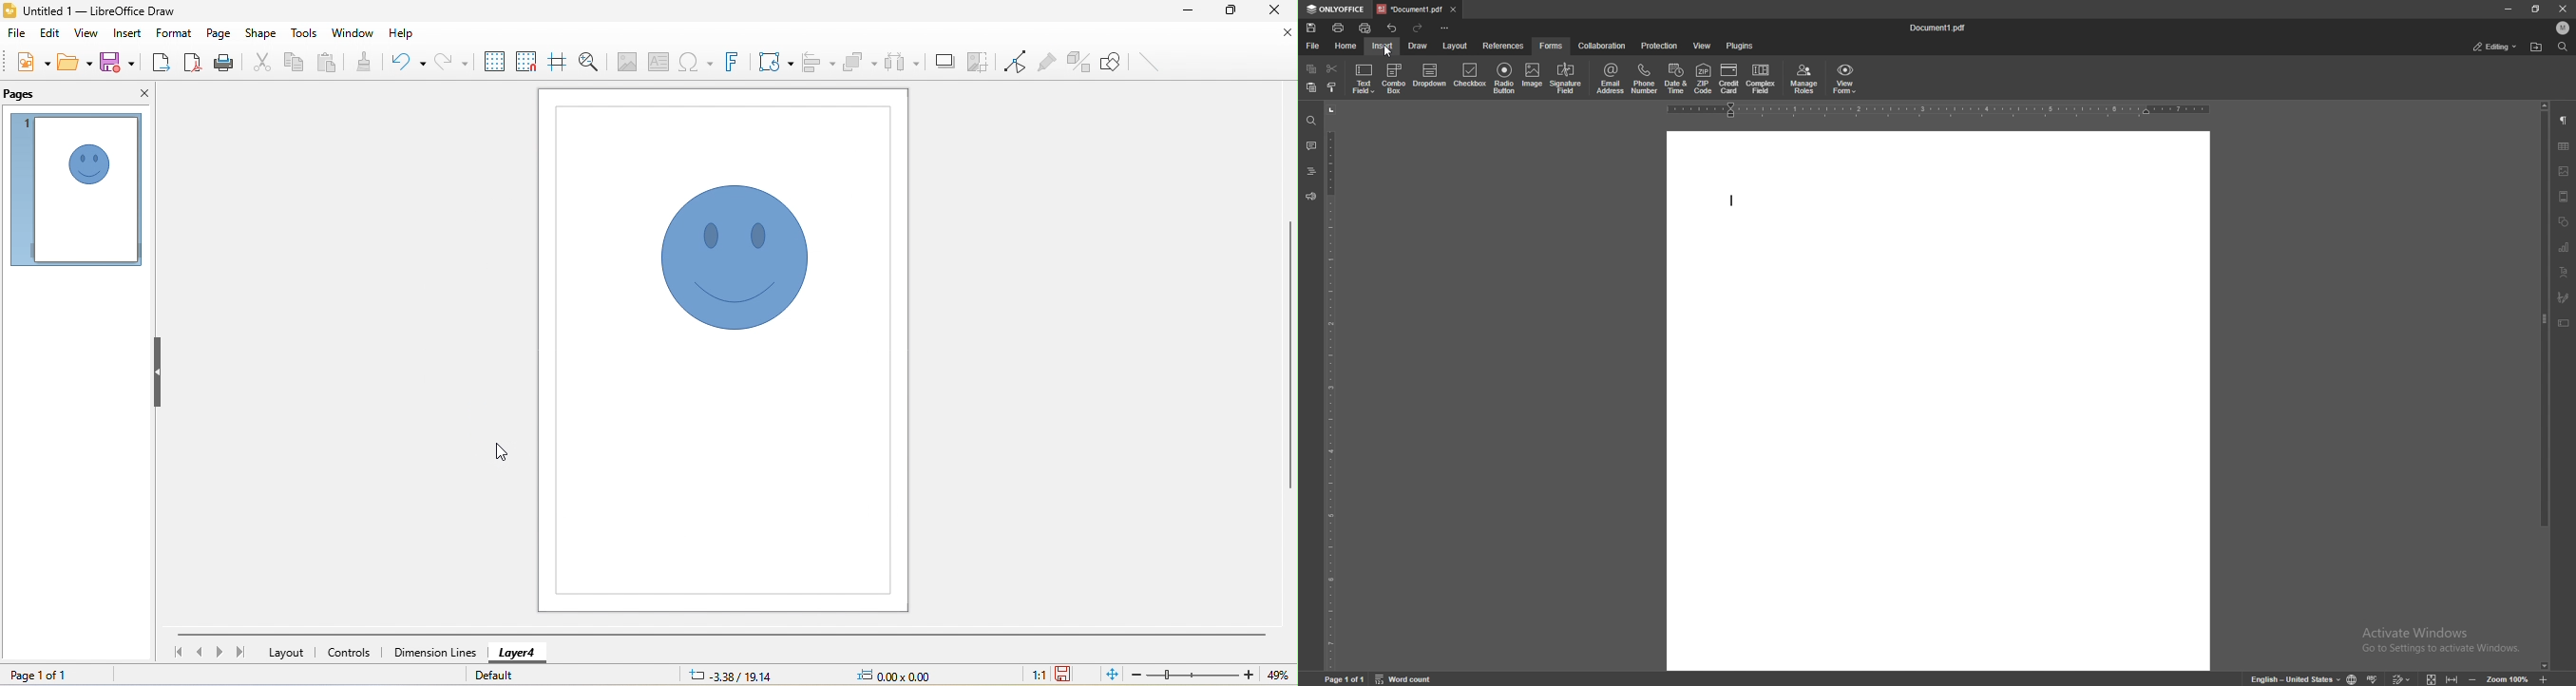 Image resolution: width=2576 pixels, height=700 pixels. I want to click on file, so click(1315, 45).